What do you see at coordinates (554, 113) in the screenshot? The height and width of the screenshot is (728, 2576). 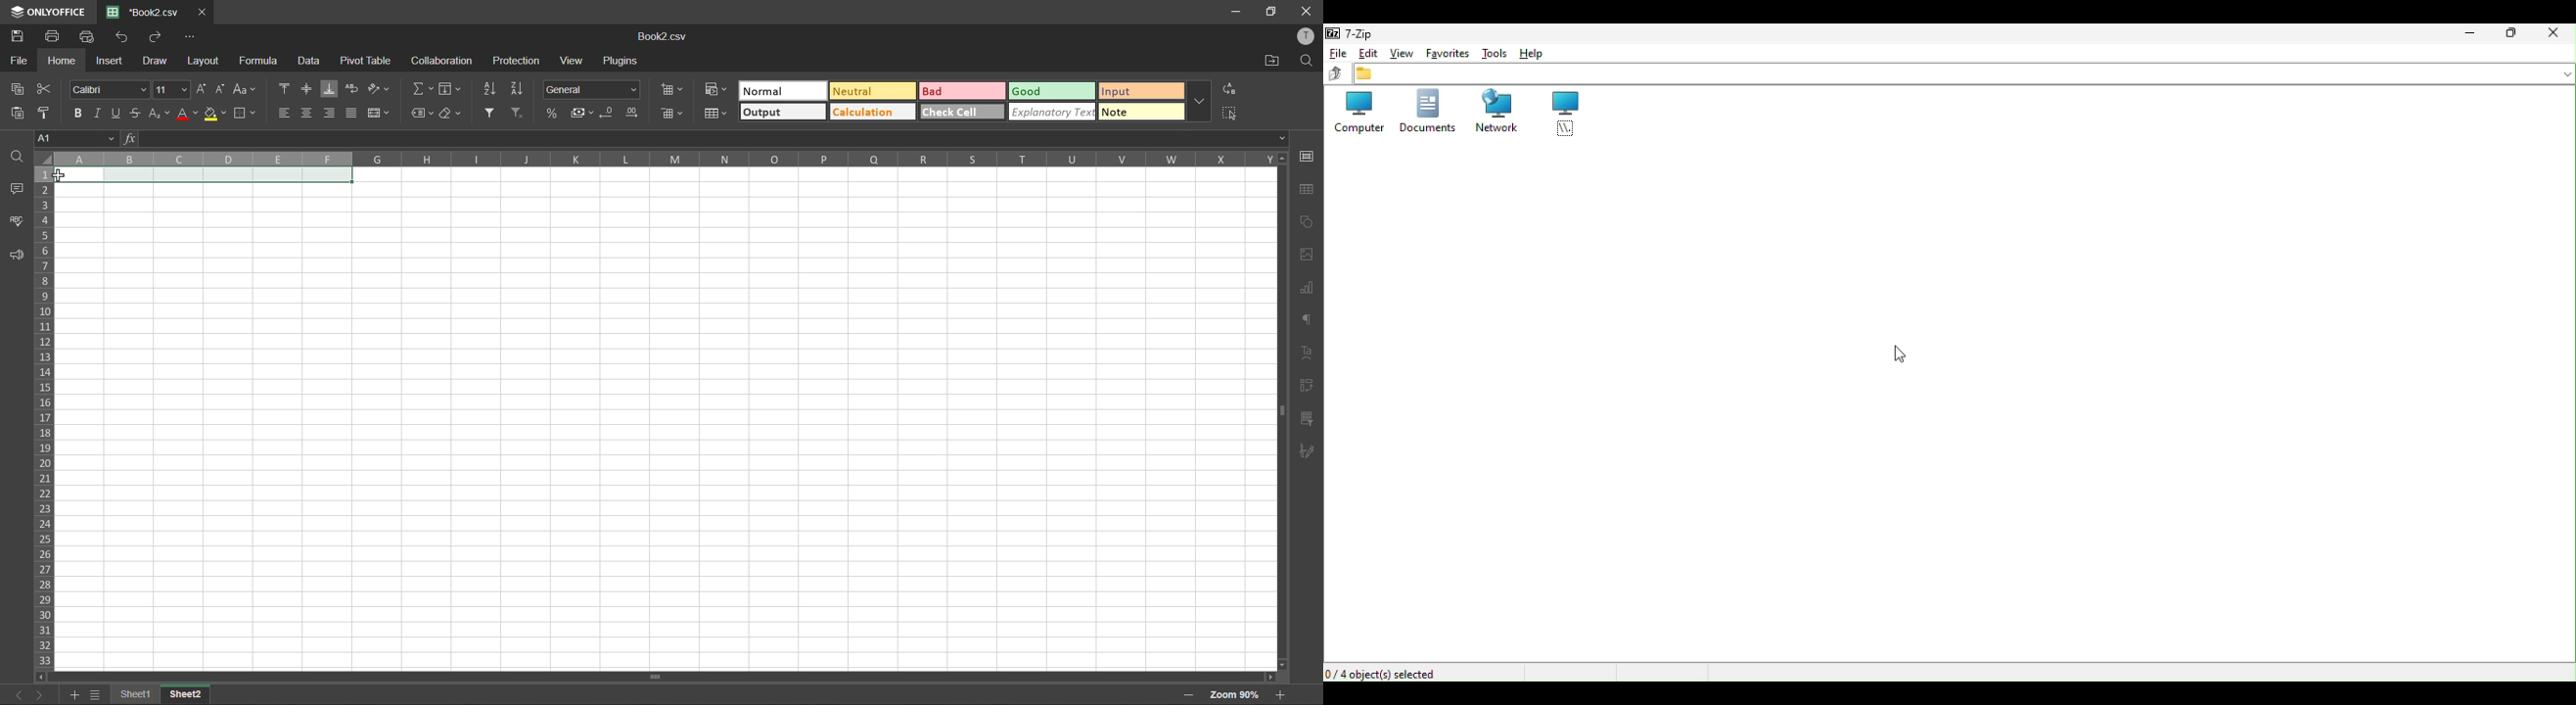 I see `percent` at bounding box center [554, 113].